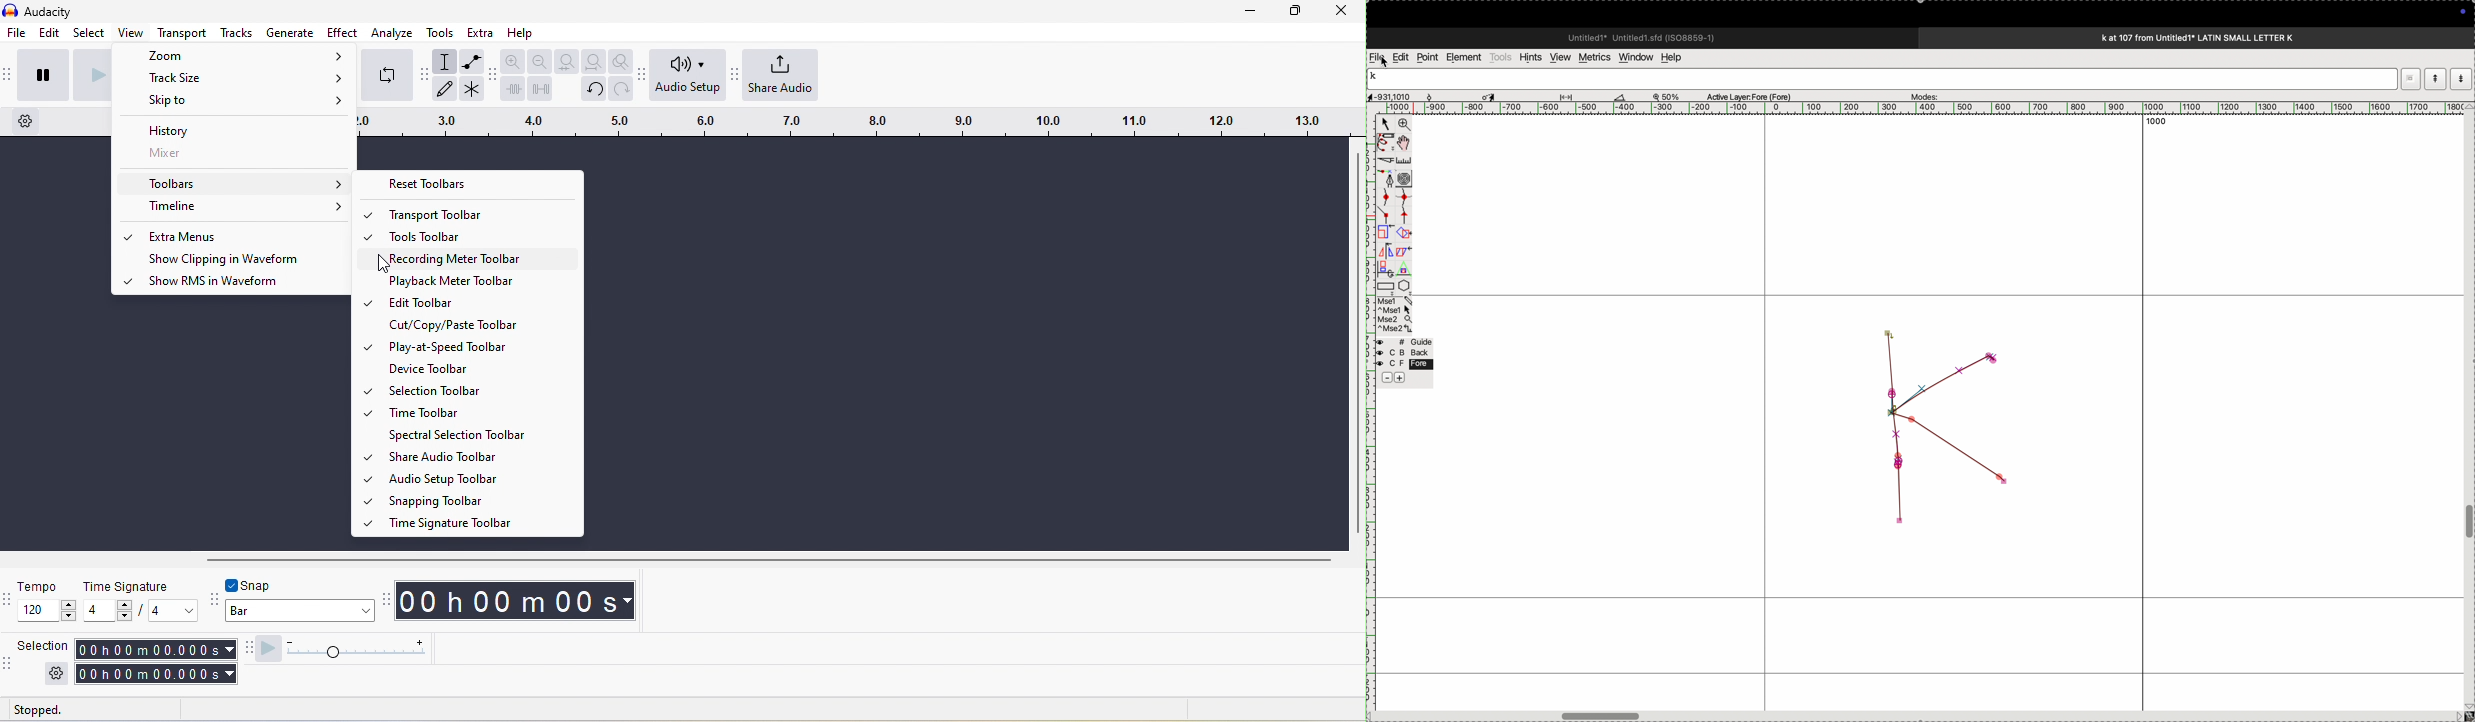 Image resolution: width=2492 pixels, height=728 pixels. I want to click on window, so click(1634, 56).